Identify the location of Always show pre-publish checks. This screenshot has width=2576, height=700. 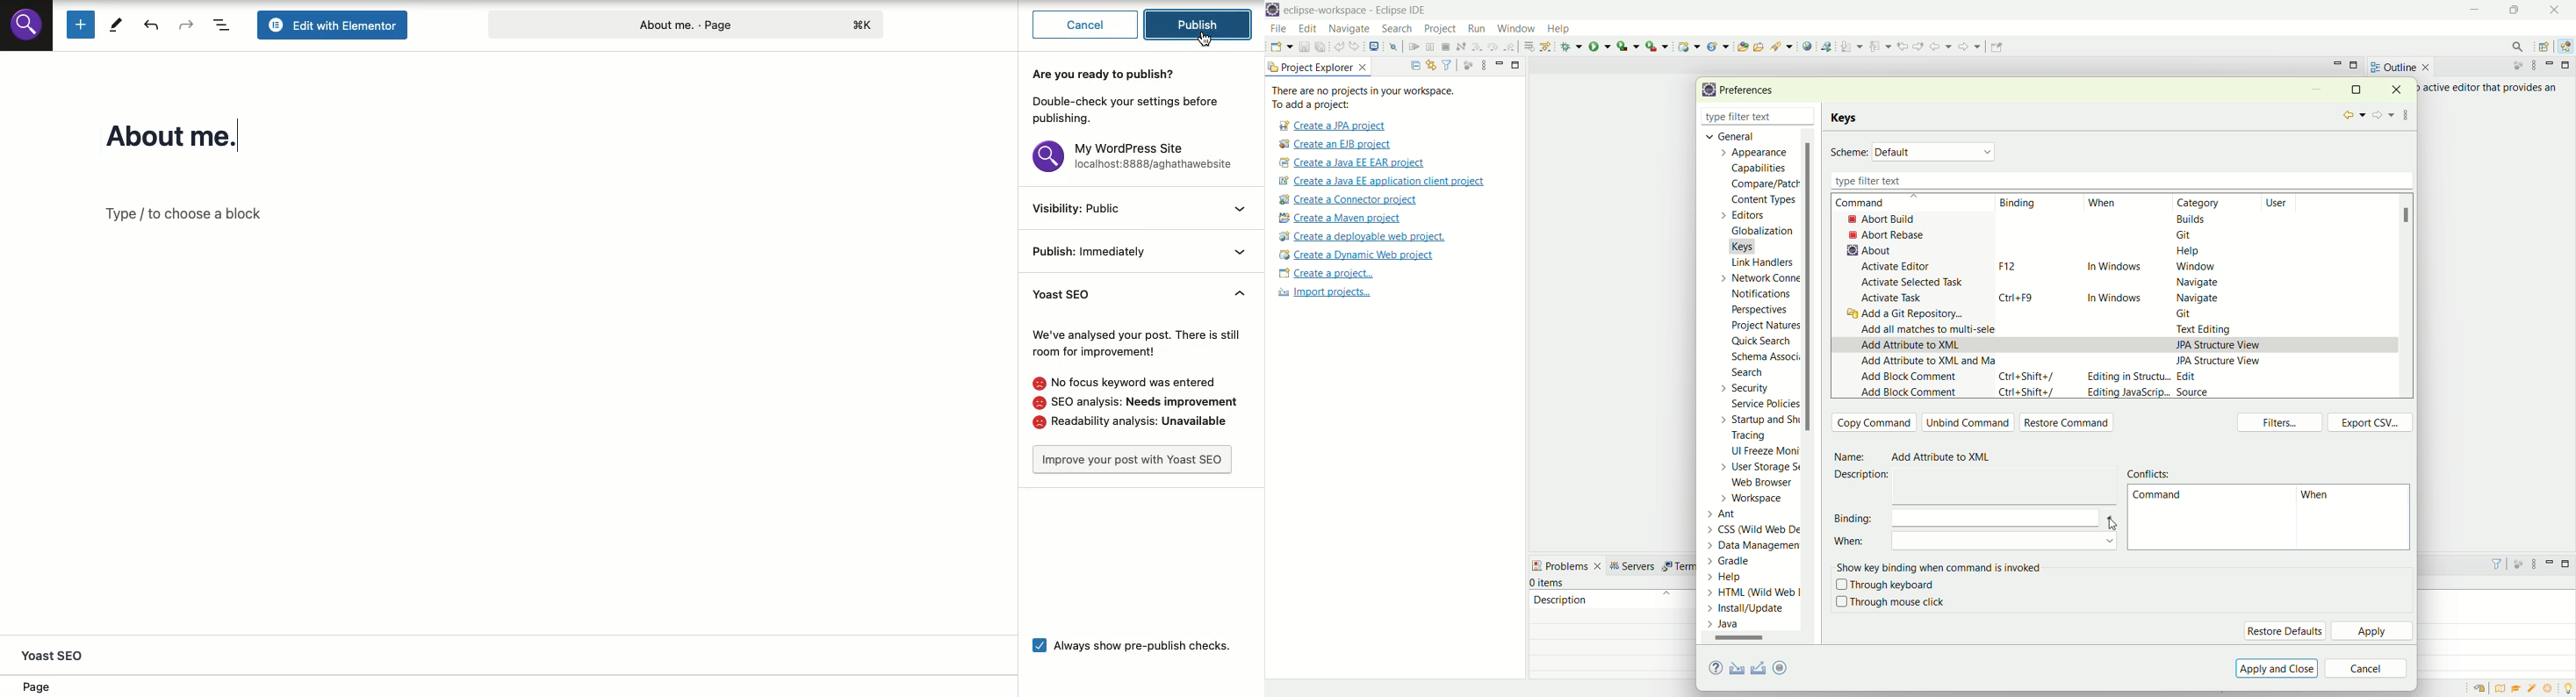
(1126, 643).